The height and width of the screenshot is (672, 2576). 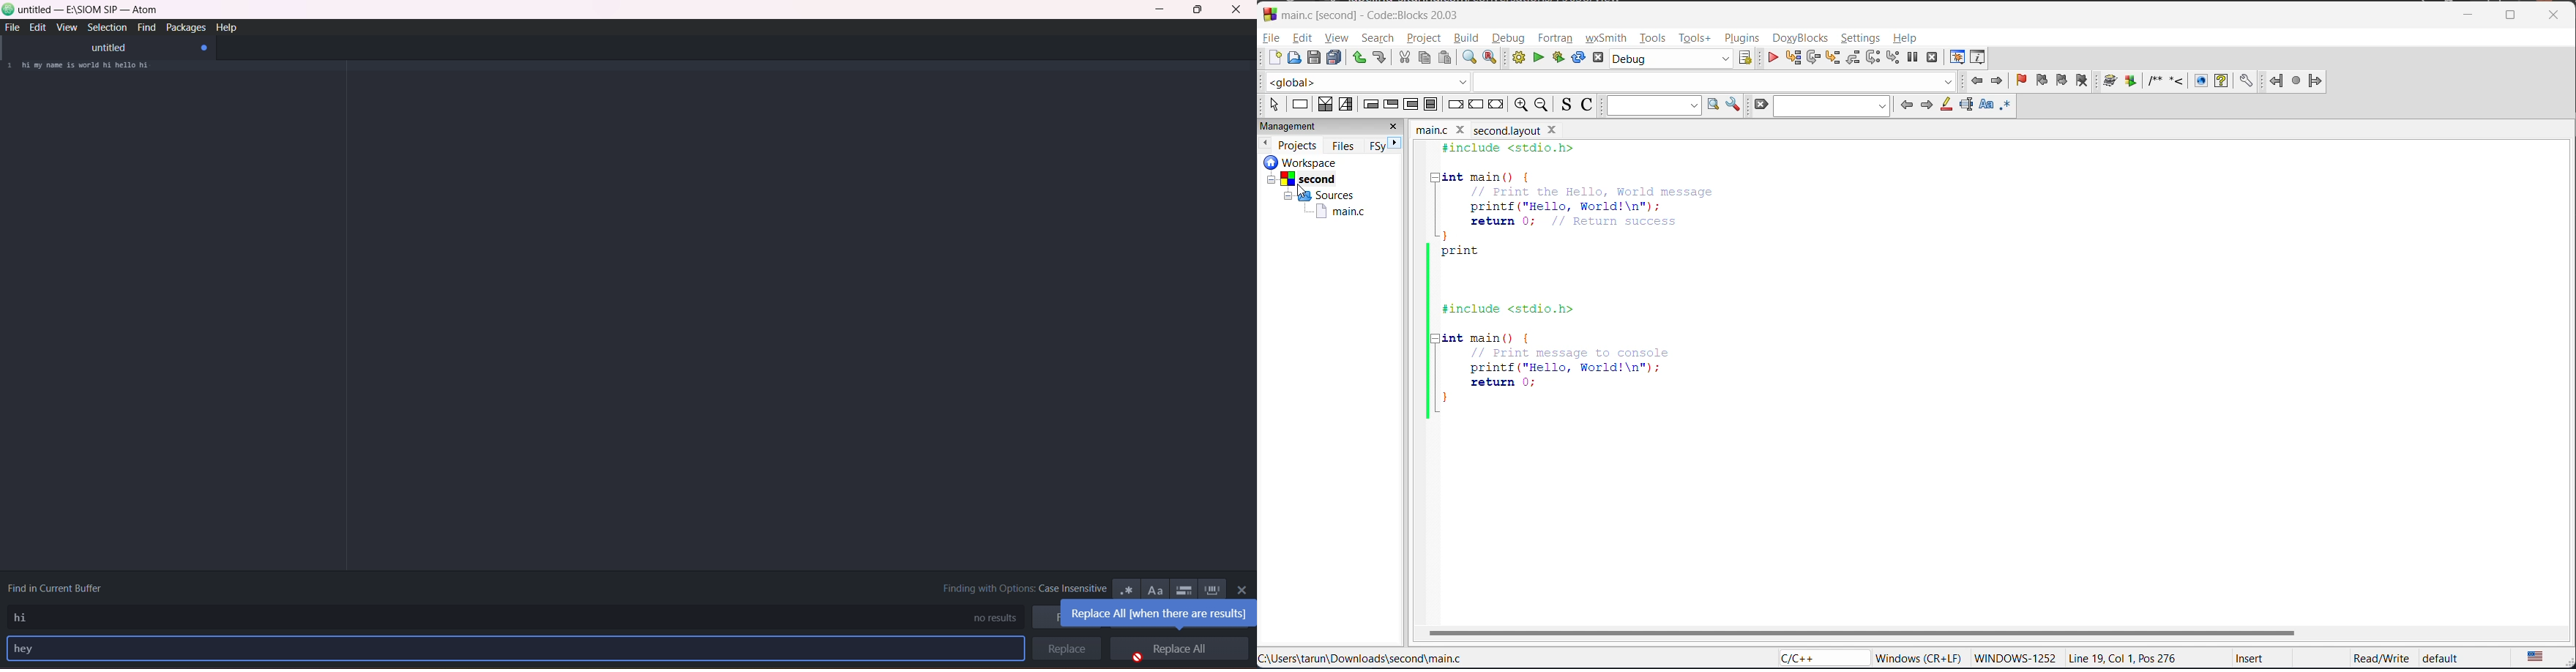 I want to click on debug, so click(x=1774, y=59).